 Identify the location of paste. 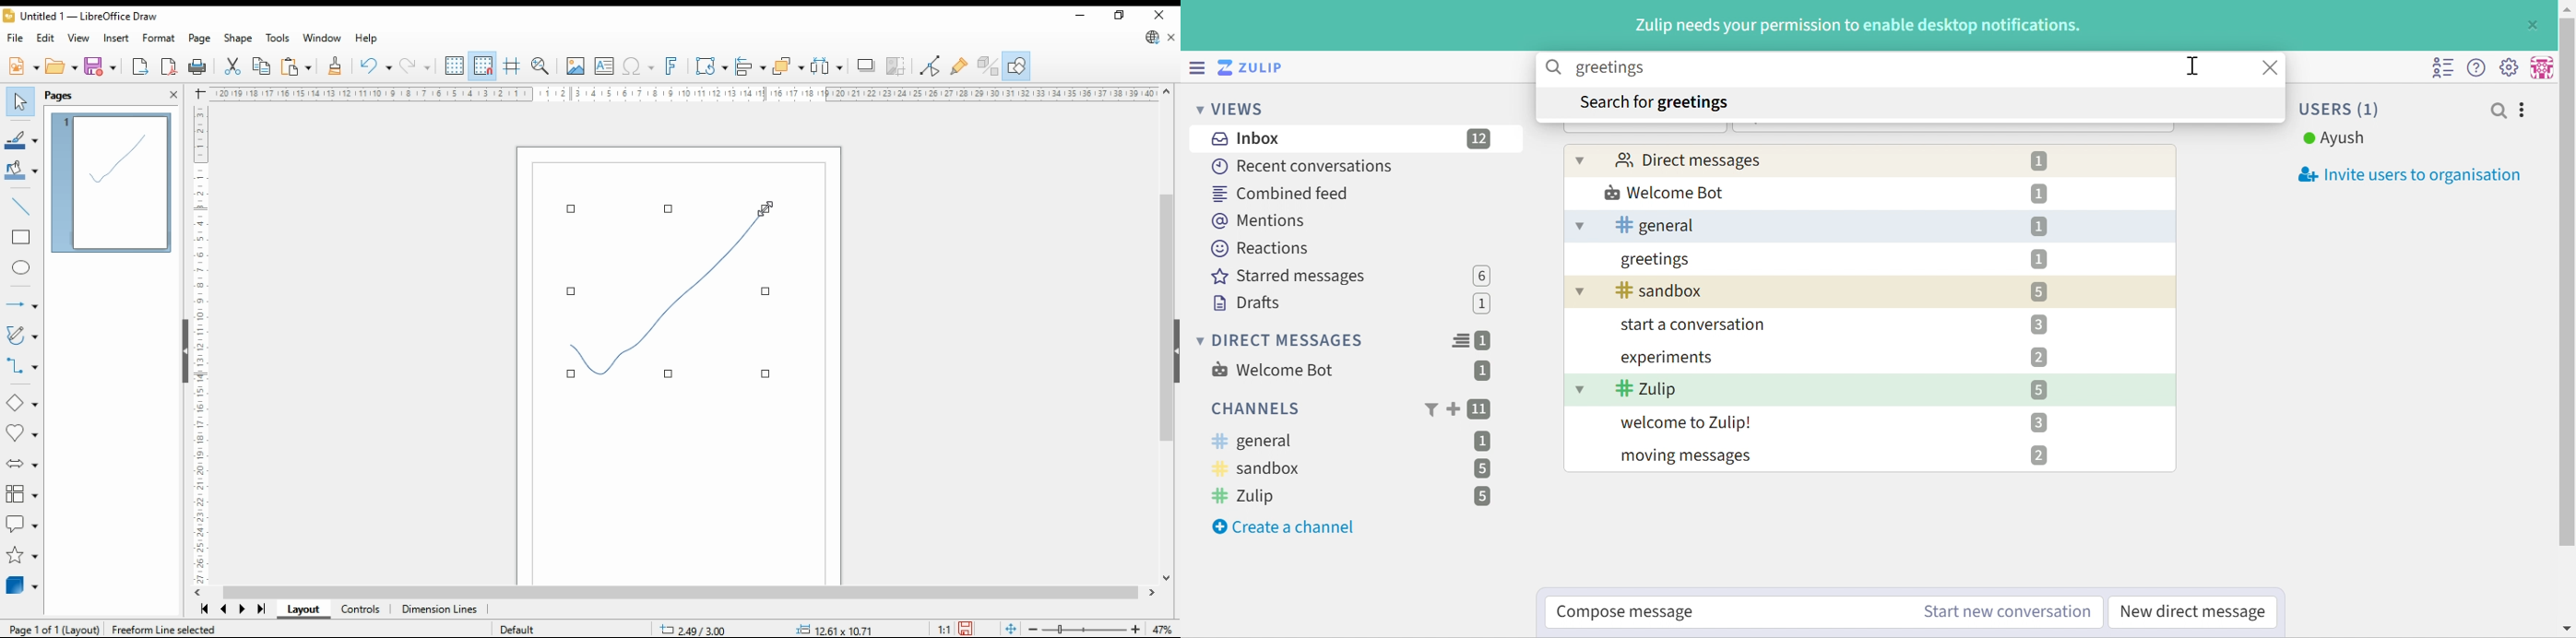
(298, 65).